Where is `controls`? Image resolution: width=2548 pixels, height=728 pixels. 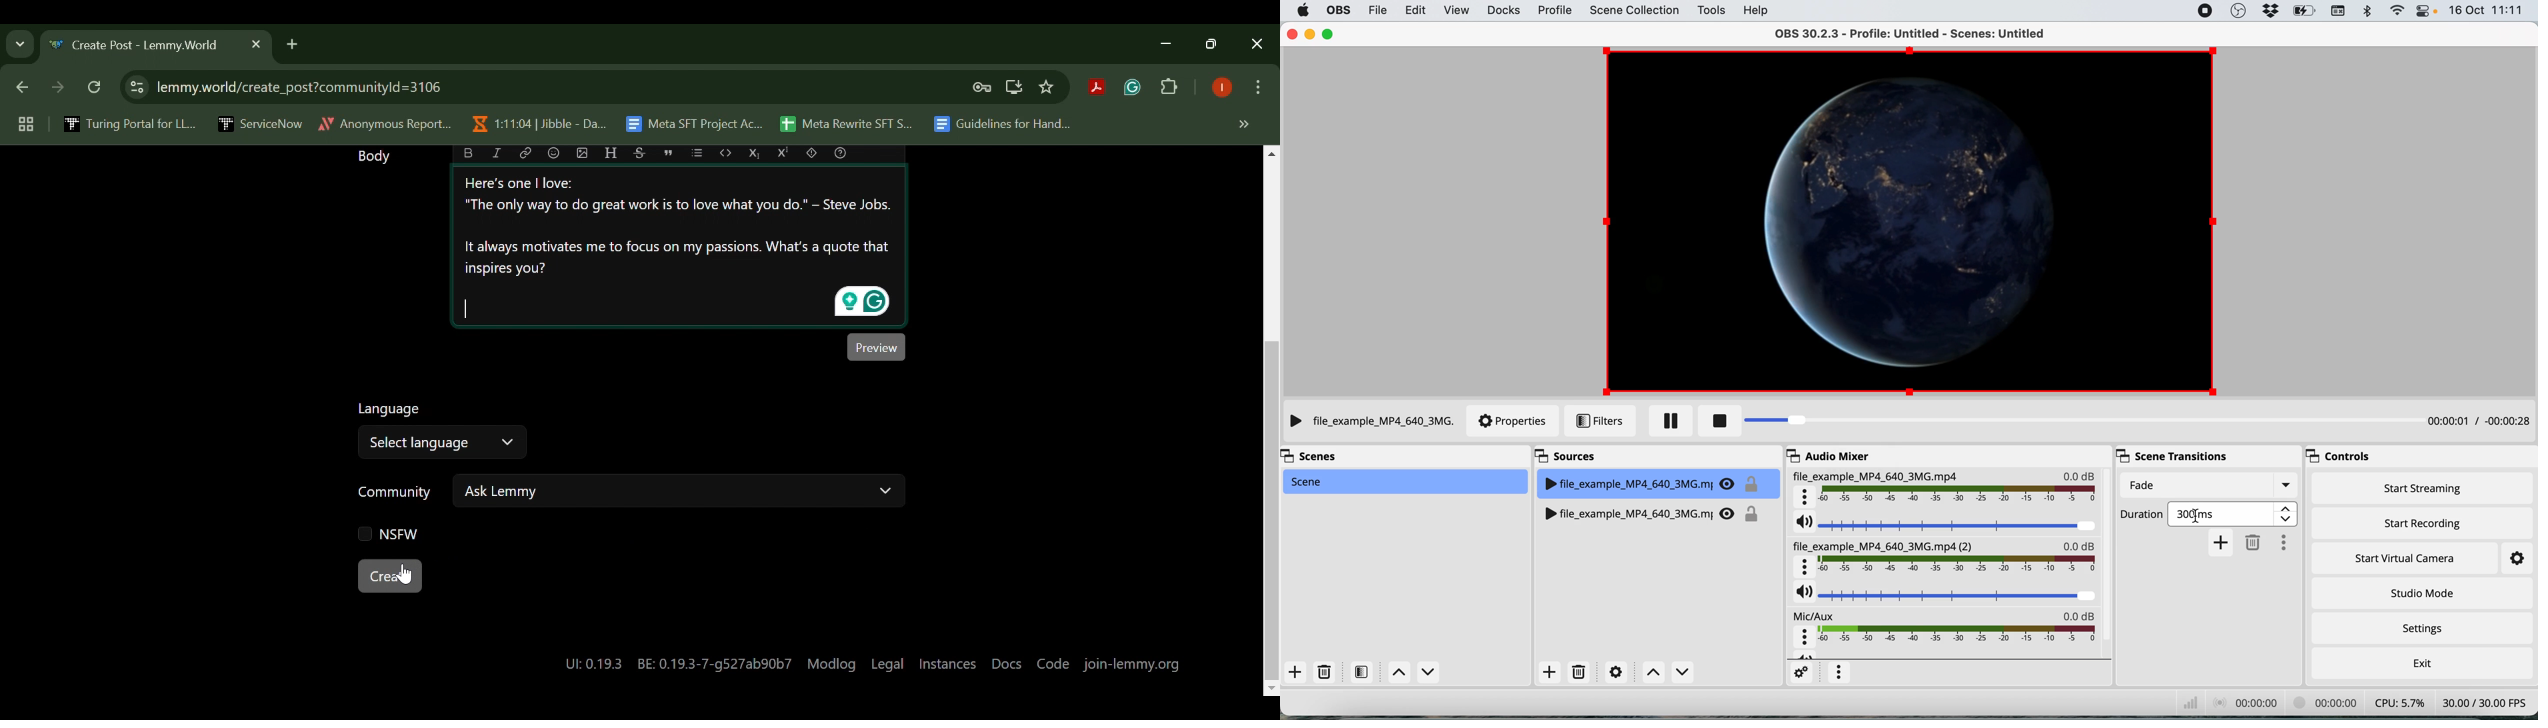
controls is located at coordinates (2338, 457).